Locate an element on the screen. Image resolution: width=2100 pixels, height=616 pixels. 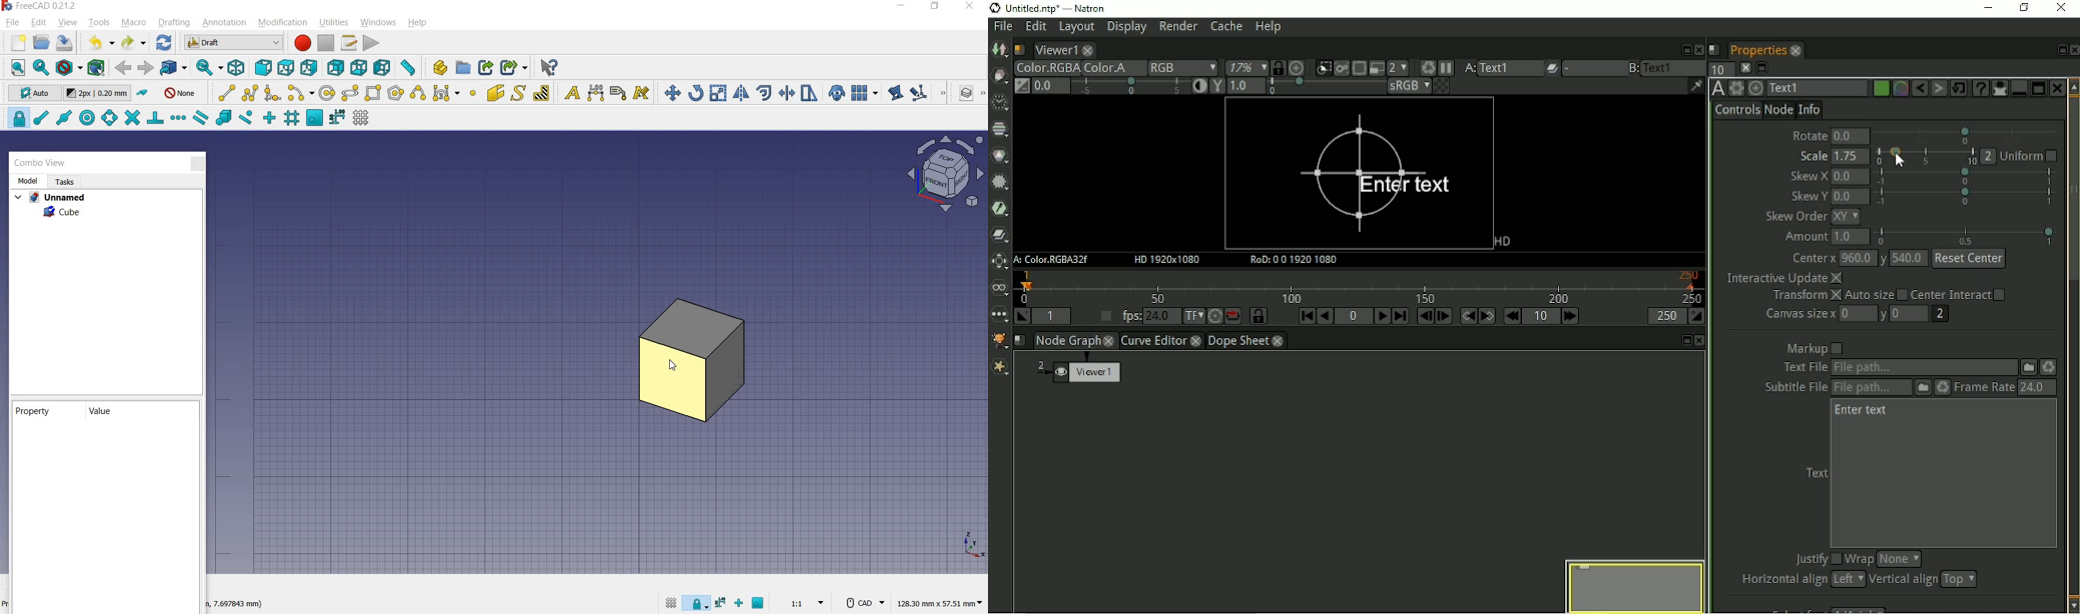
macros is located at coordinates (349, 43).